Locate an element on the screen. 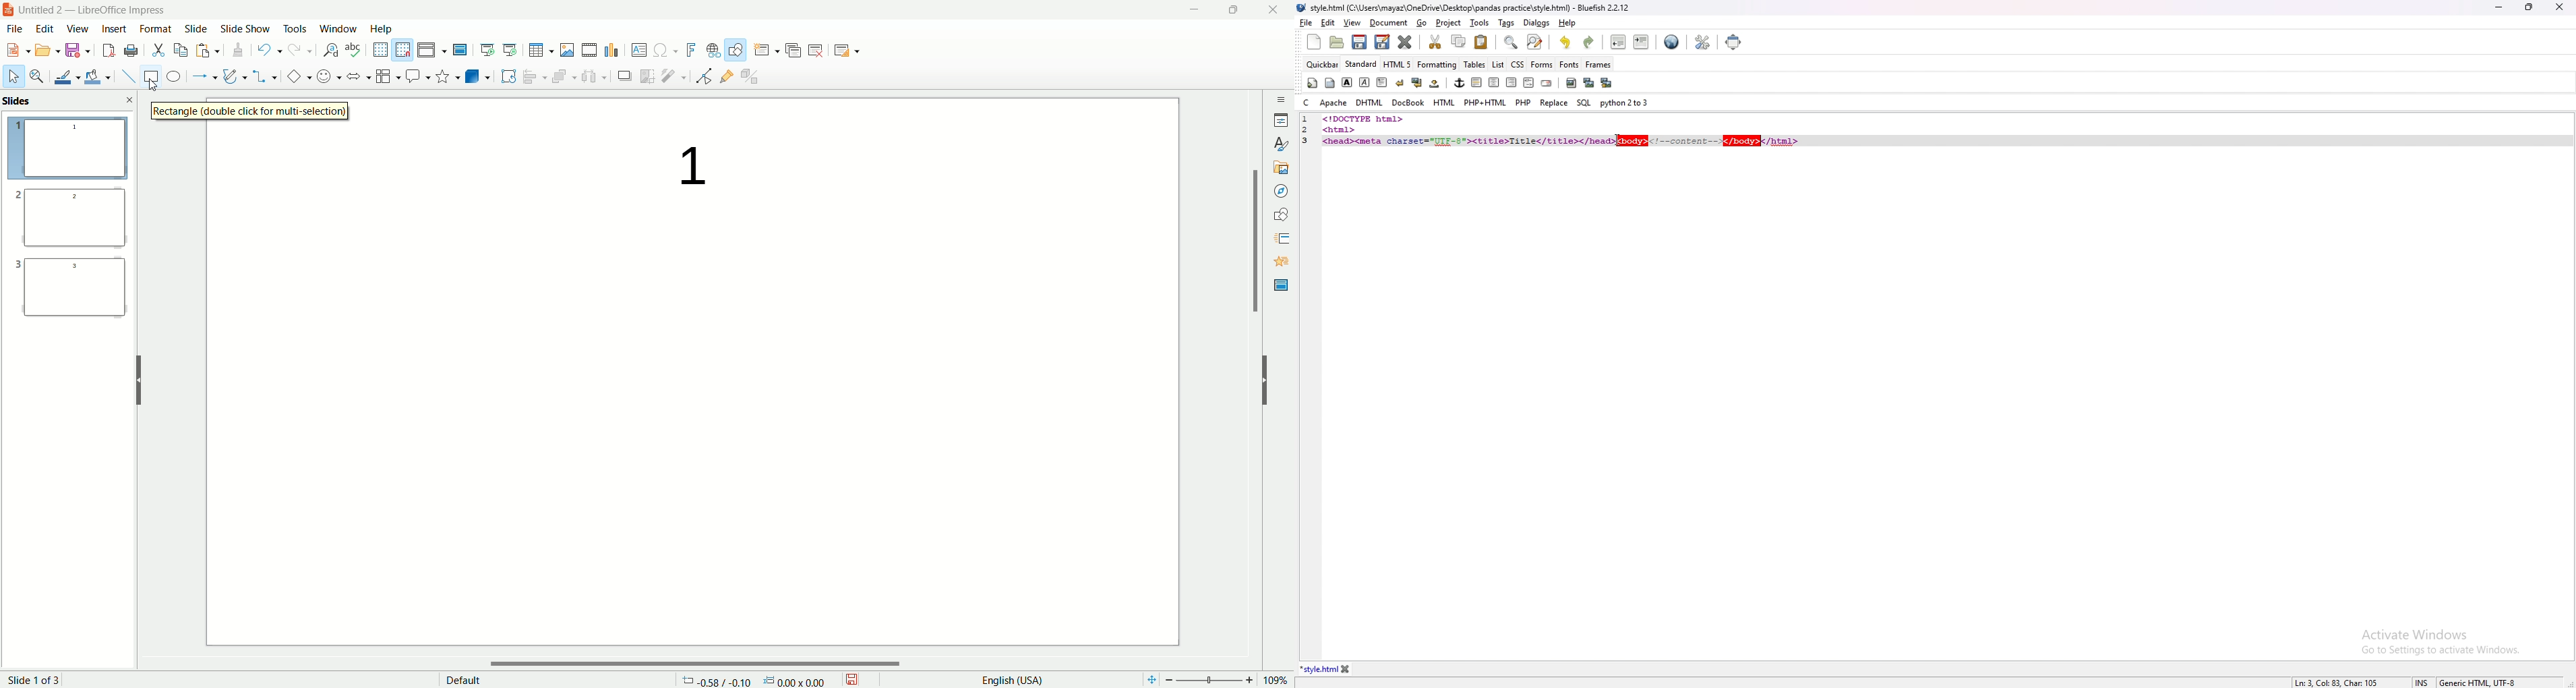 This screenshot has height=700, width=2576. php is located at coordinates (1523, 102).